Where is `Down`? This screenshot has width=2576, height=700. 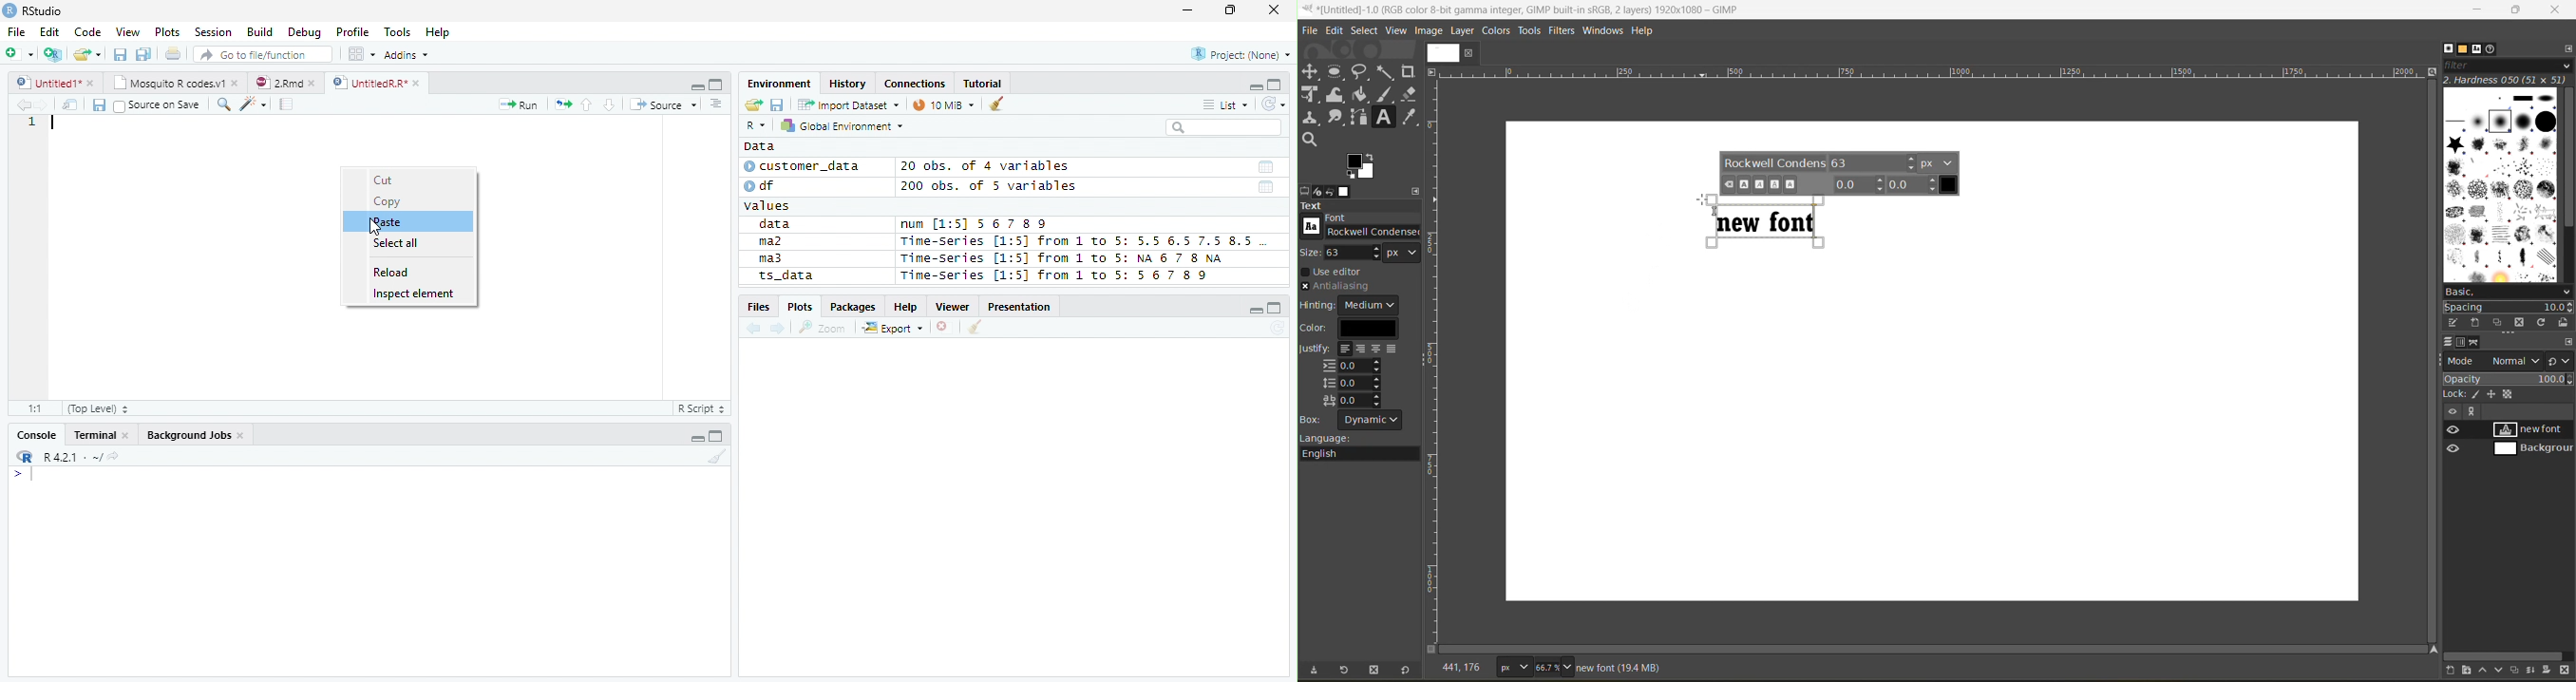
Down is located at coordinates (609, 105).